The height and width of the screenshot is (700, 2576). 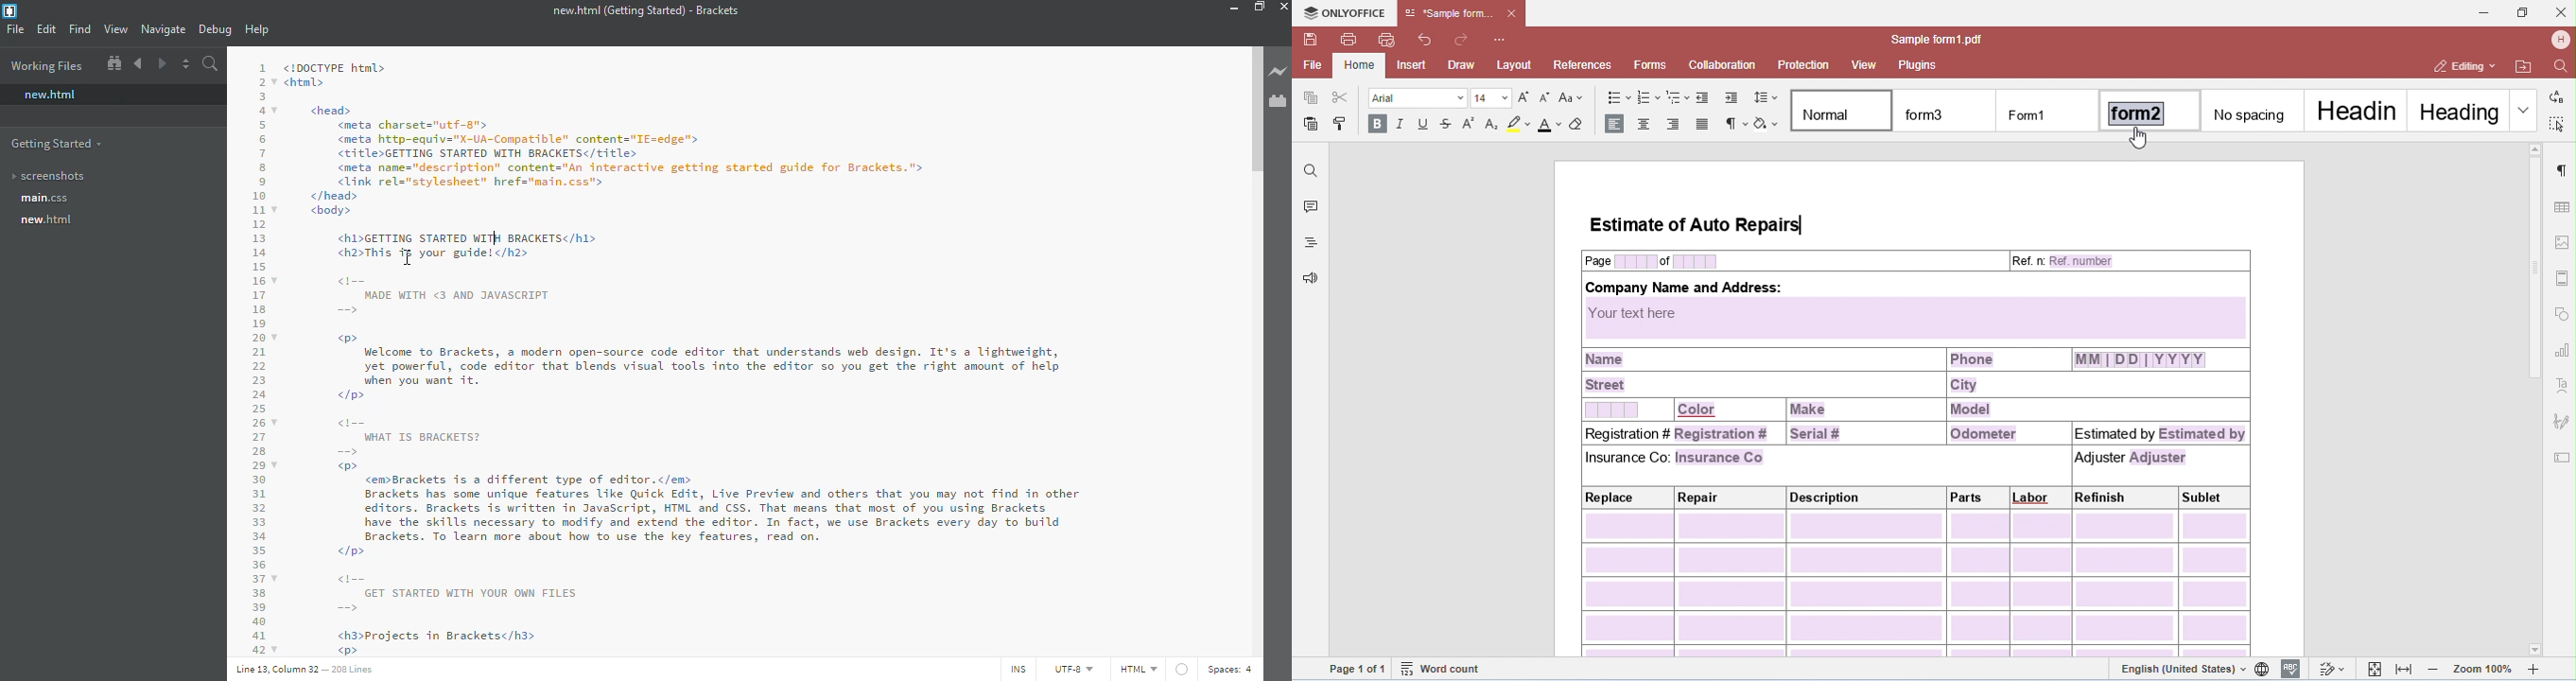 I want to click on maximize, so click(x=1259, y=7).